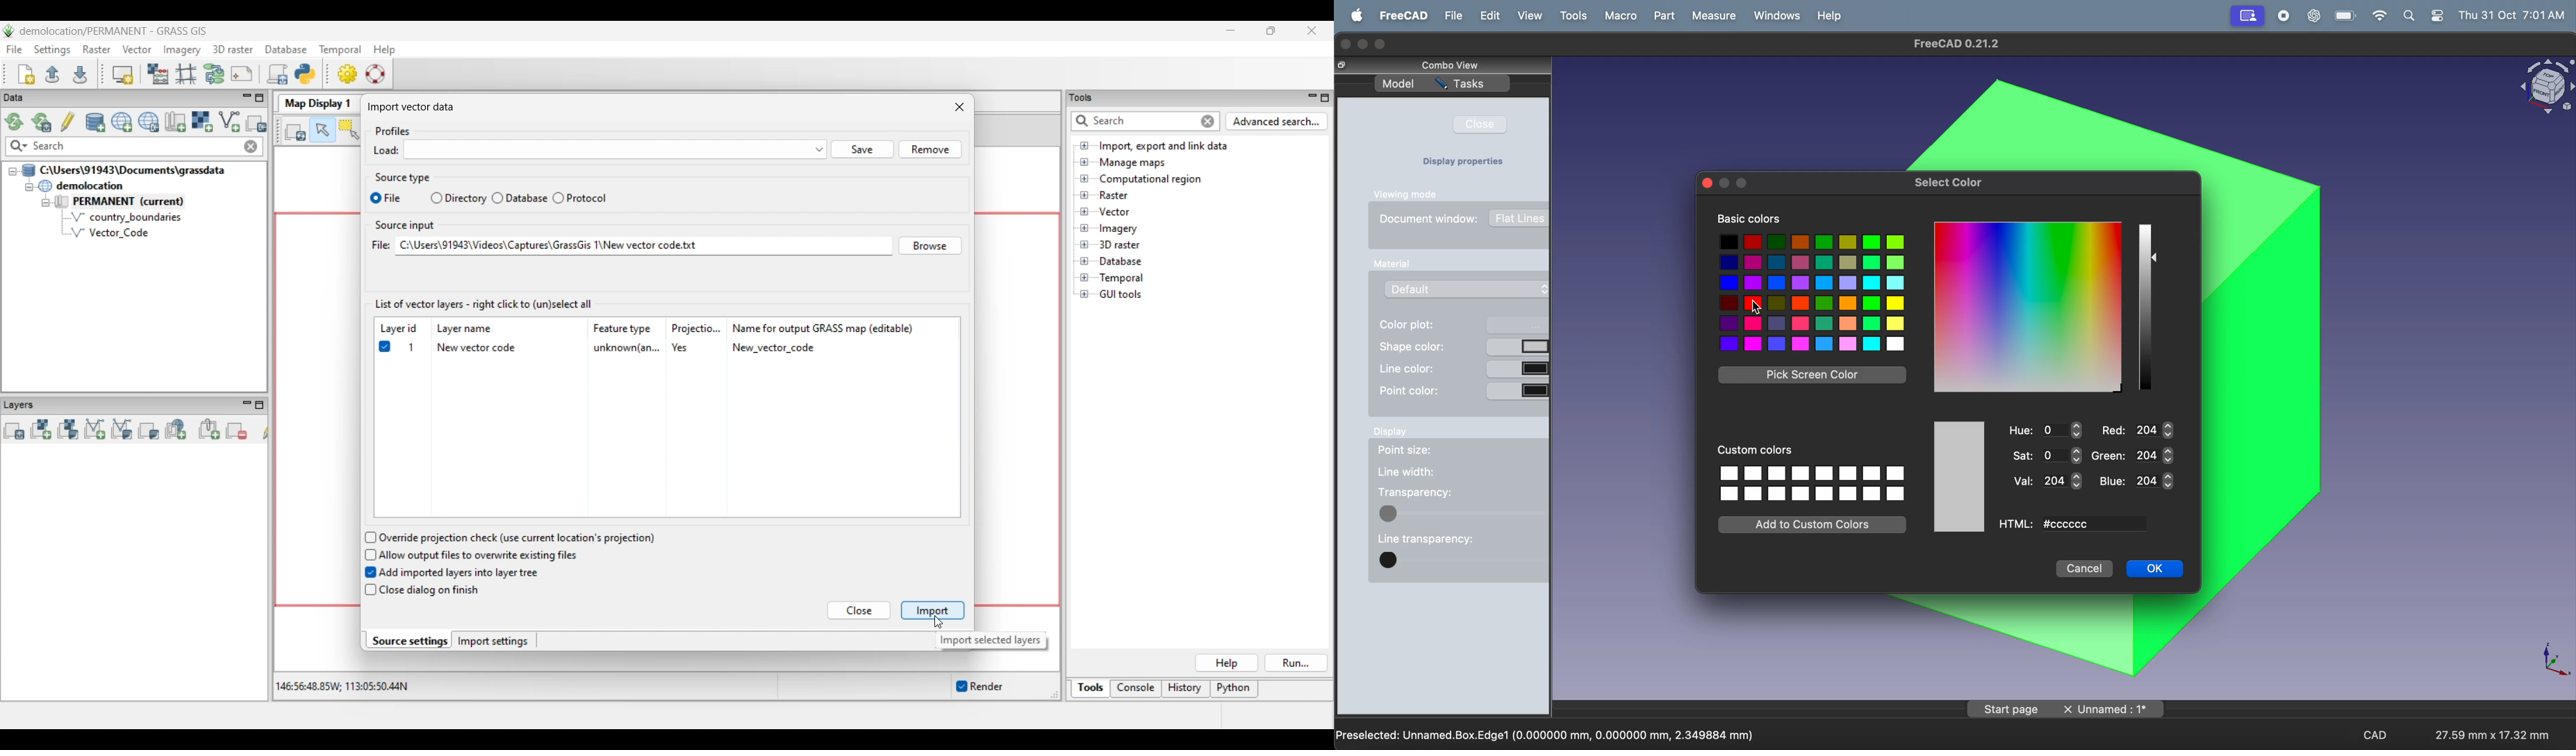 This screenshot has width=2576, height=756. I want to click on mirror, so click(2248, 15).